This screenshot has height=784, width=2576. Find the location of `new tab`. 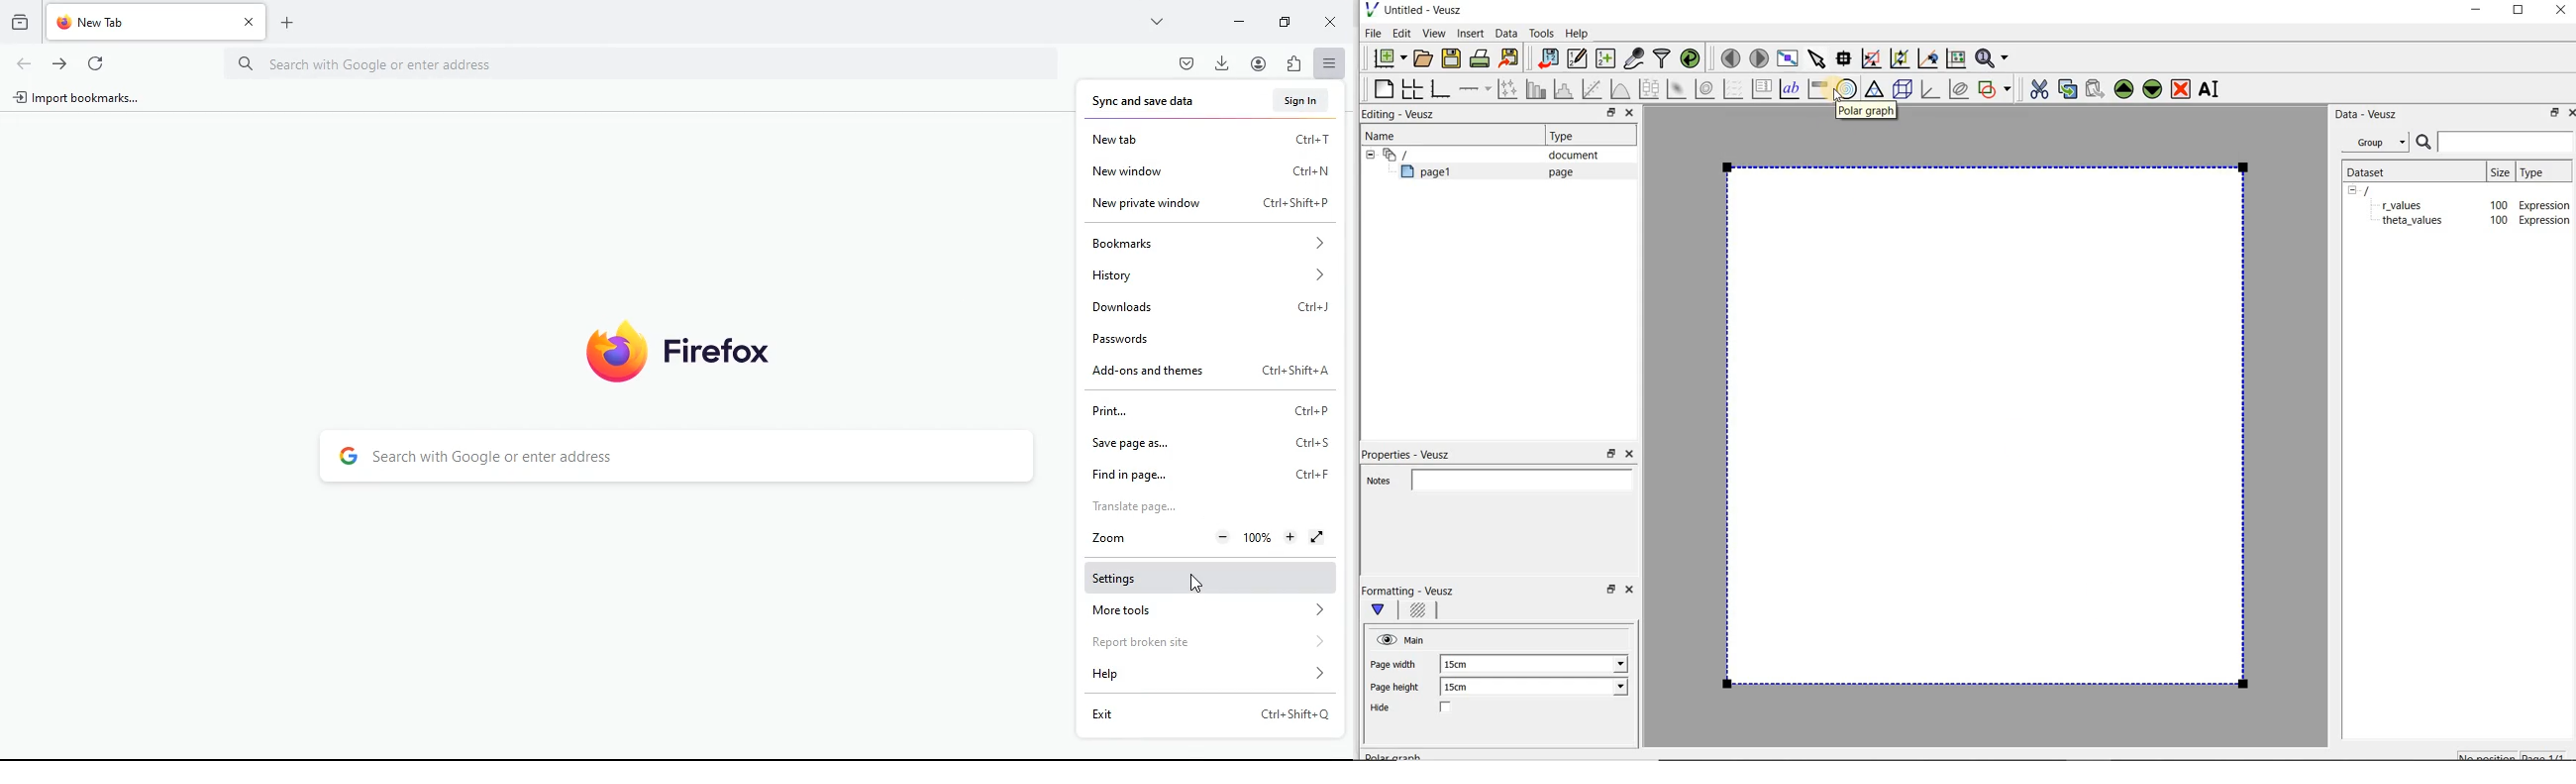

new tab is located at coordinates (1214, 139).